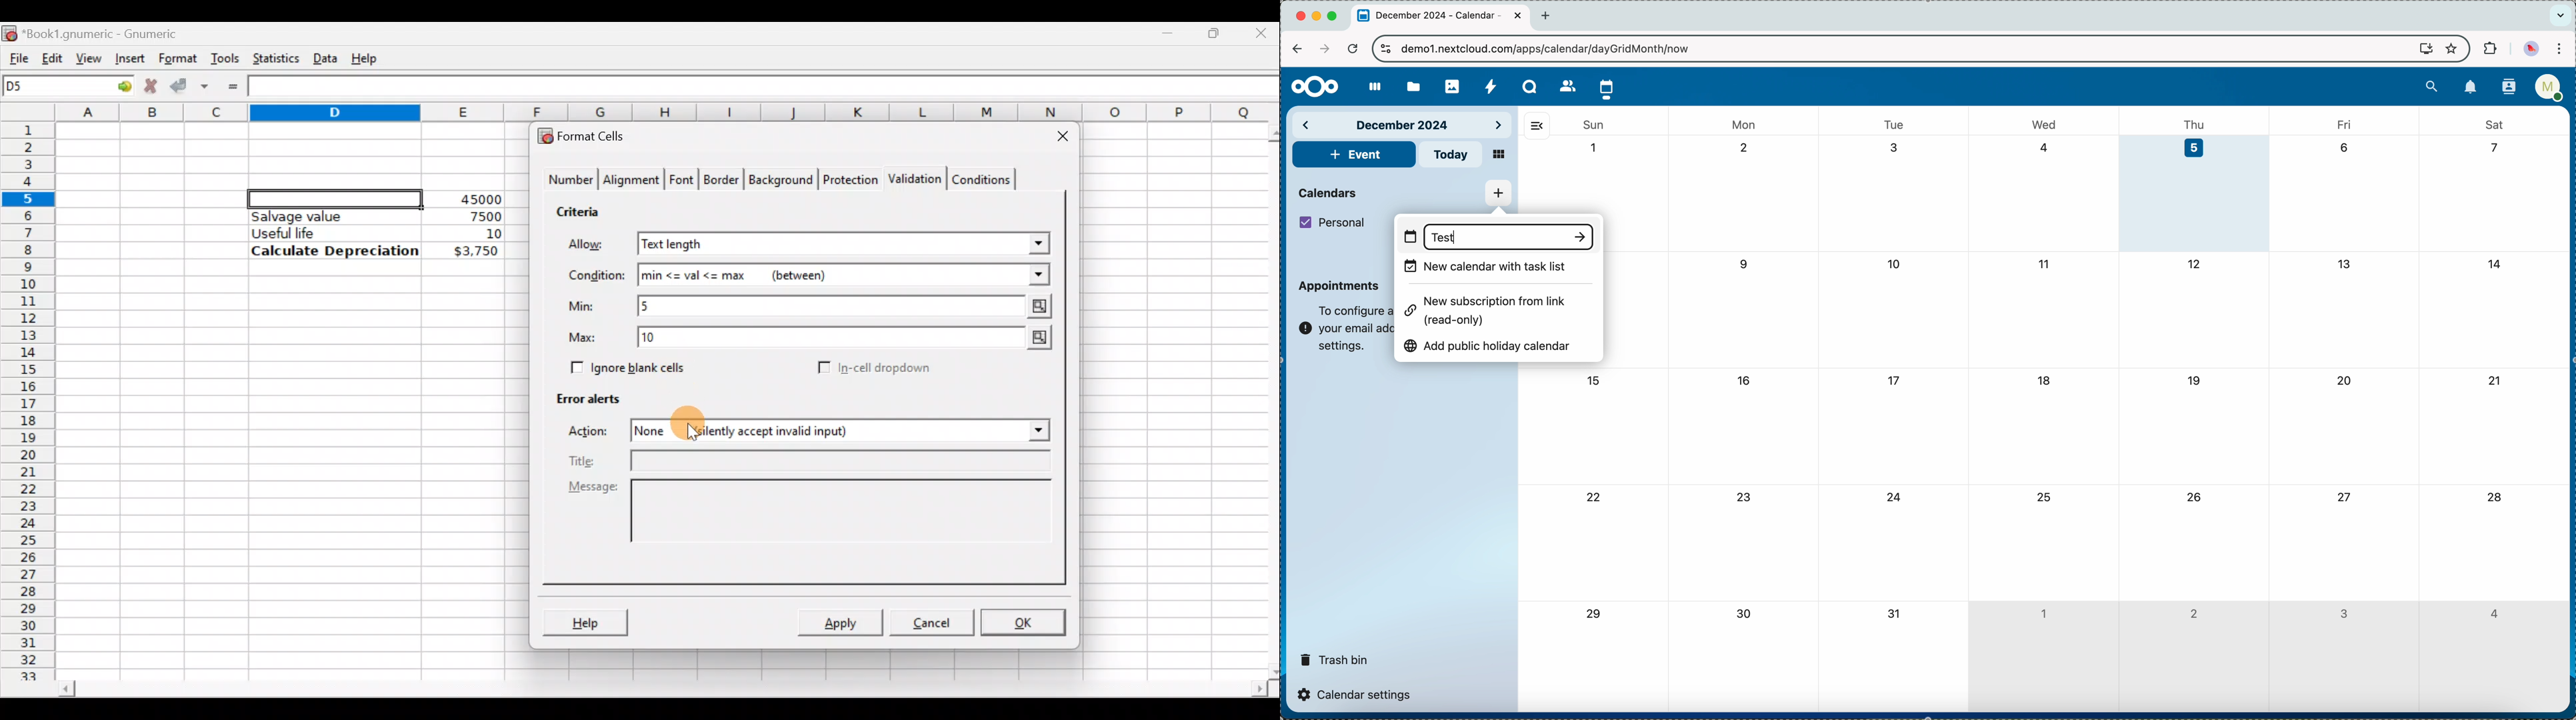 This screenshot has width=2576, height=728. What do you see at coordinates (2345, 263) in the screenshot?
I see `13` at bounding box center [2345, 263].